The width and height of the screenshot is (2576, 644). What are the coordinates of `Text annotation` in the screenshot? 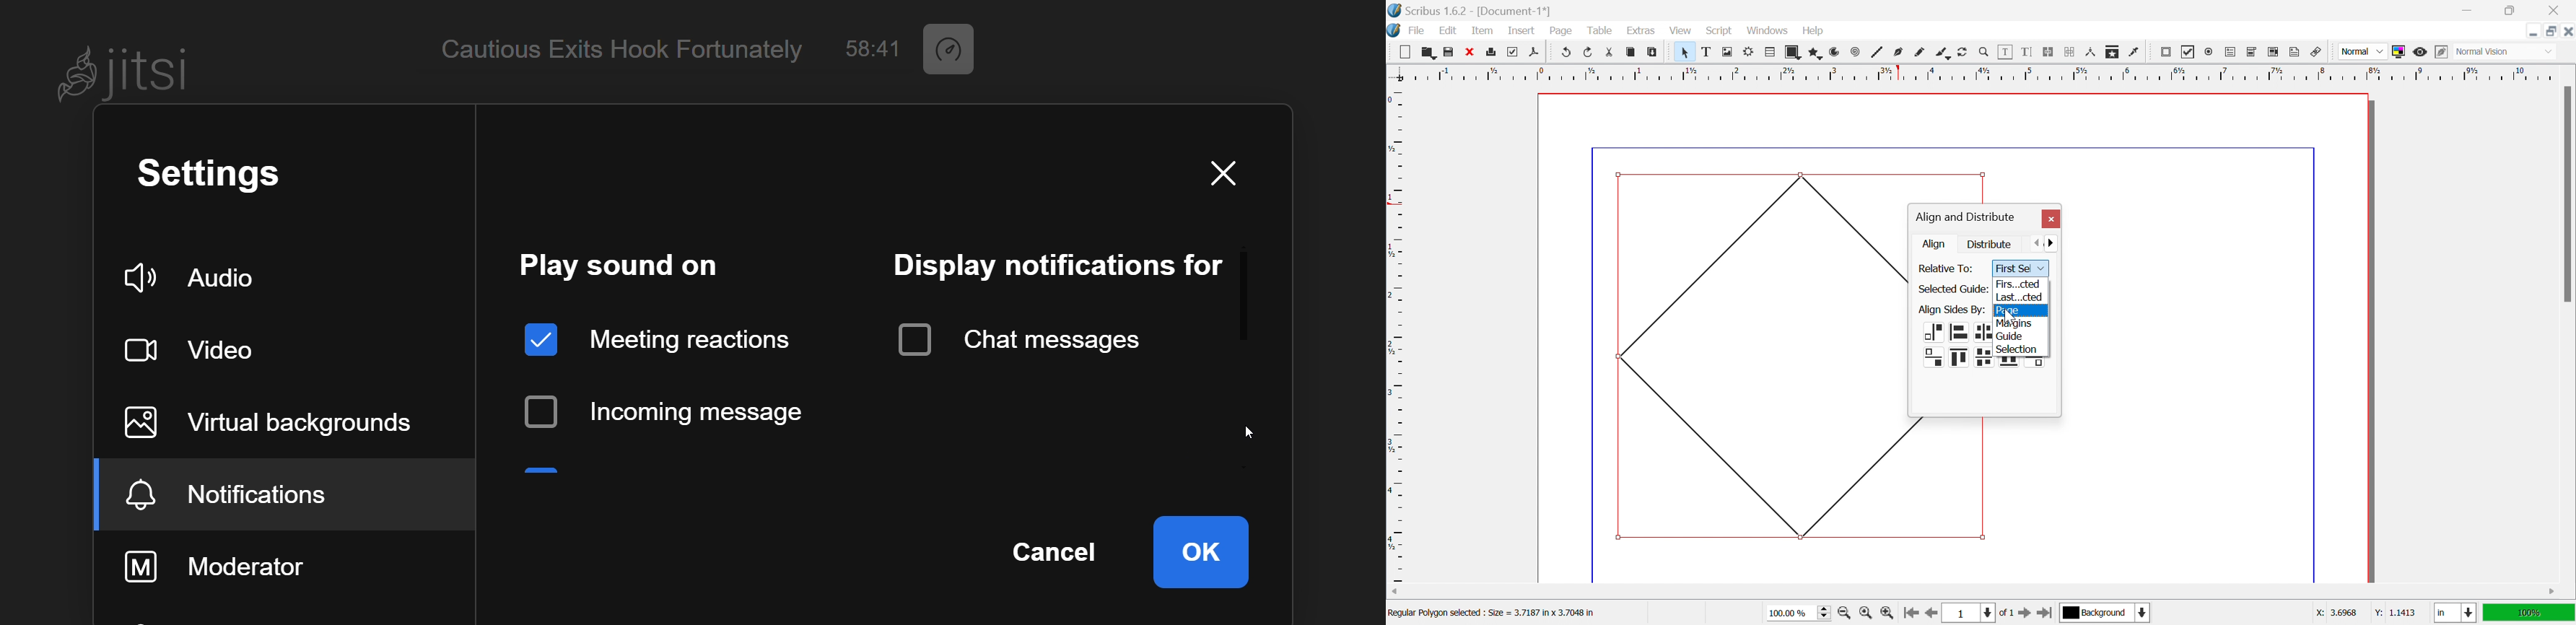 It's located at (2294, 52).